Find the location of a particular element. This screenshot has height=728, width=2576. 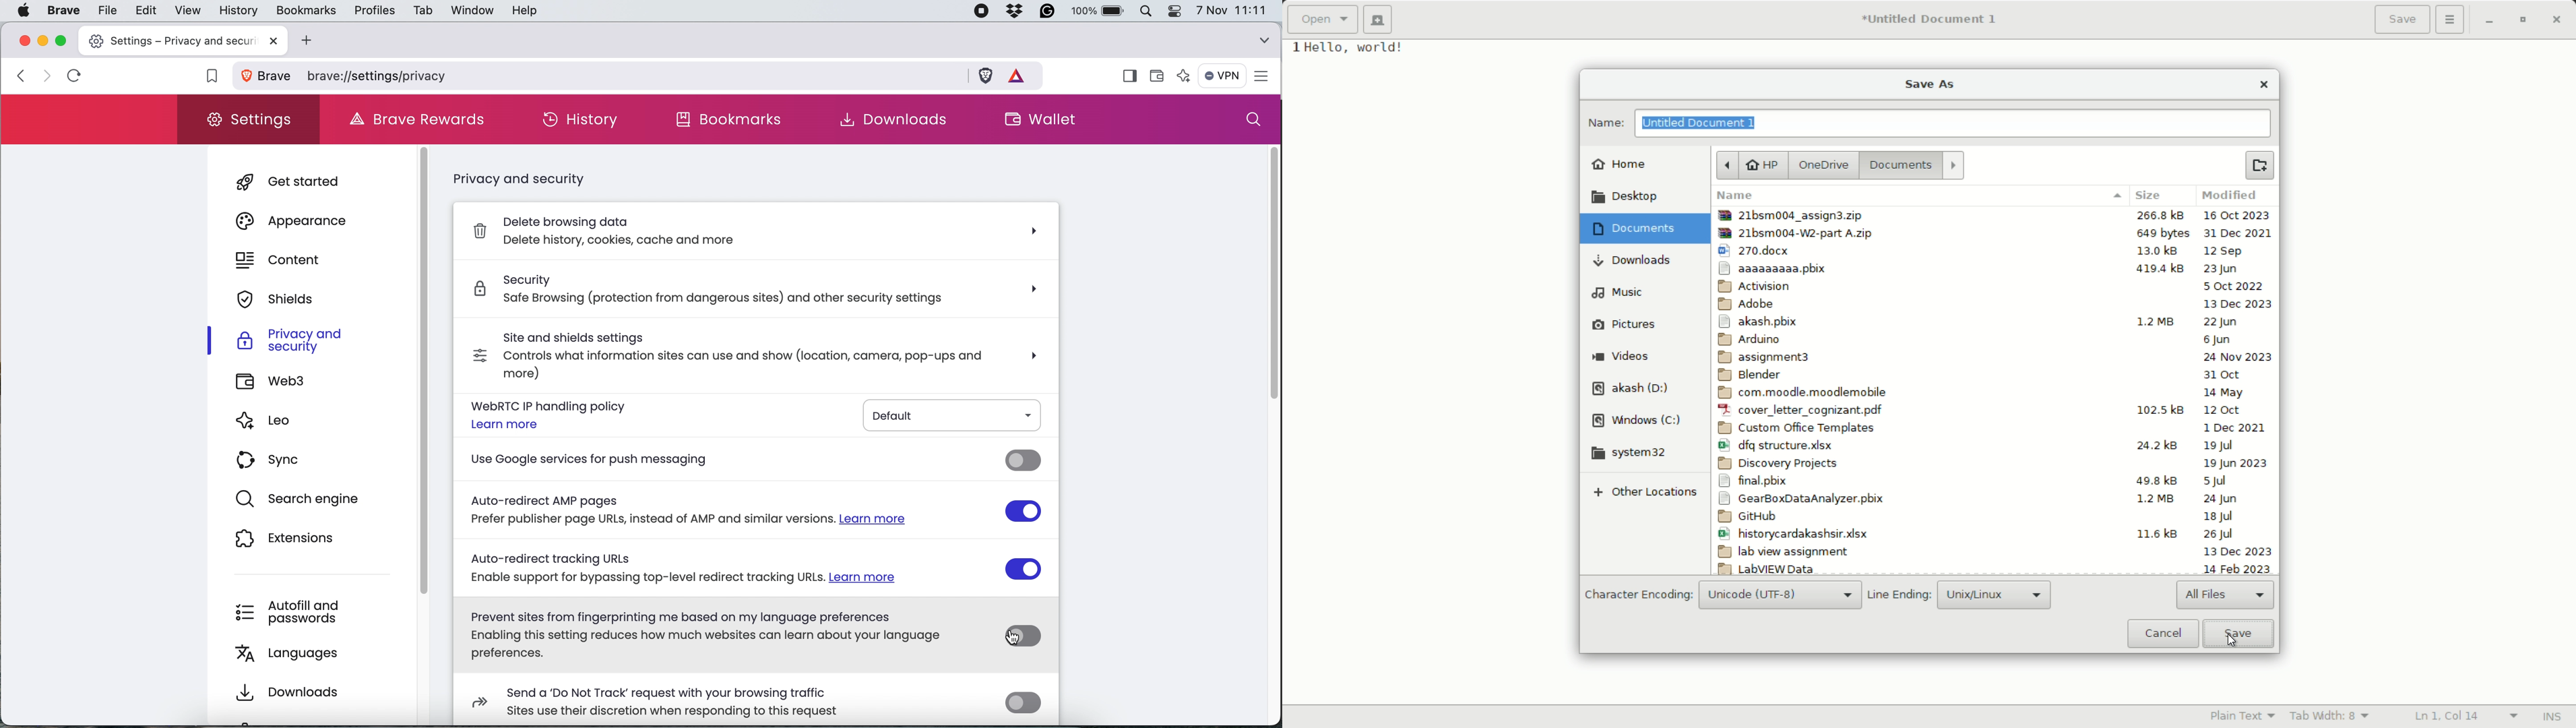

File is located at coordinates (1994, 392).